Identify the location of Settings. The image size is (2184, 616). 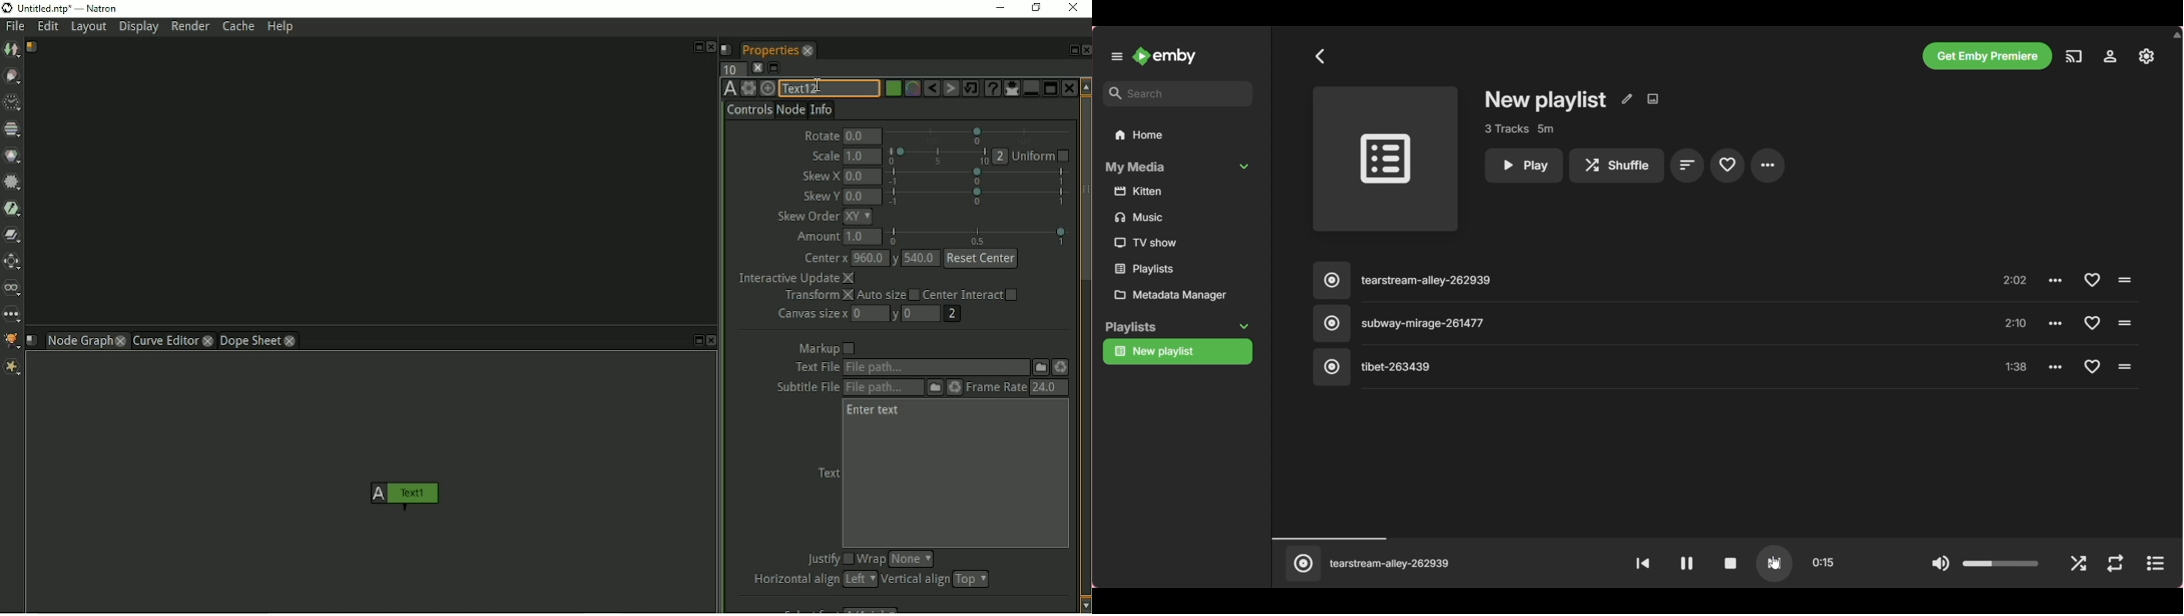
(2148, 56).